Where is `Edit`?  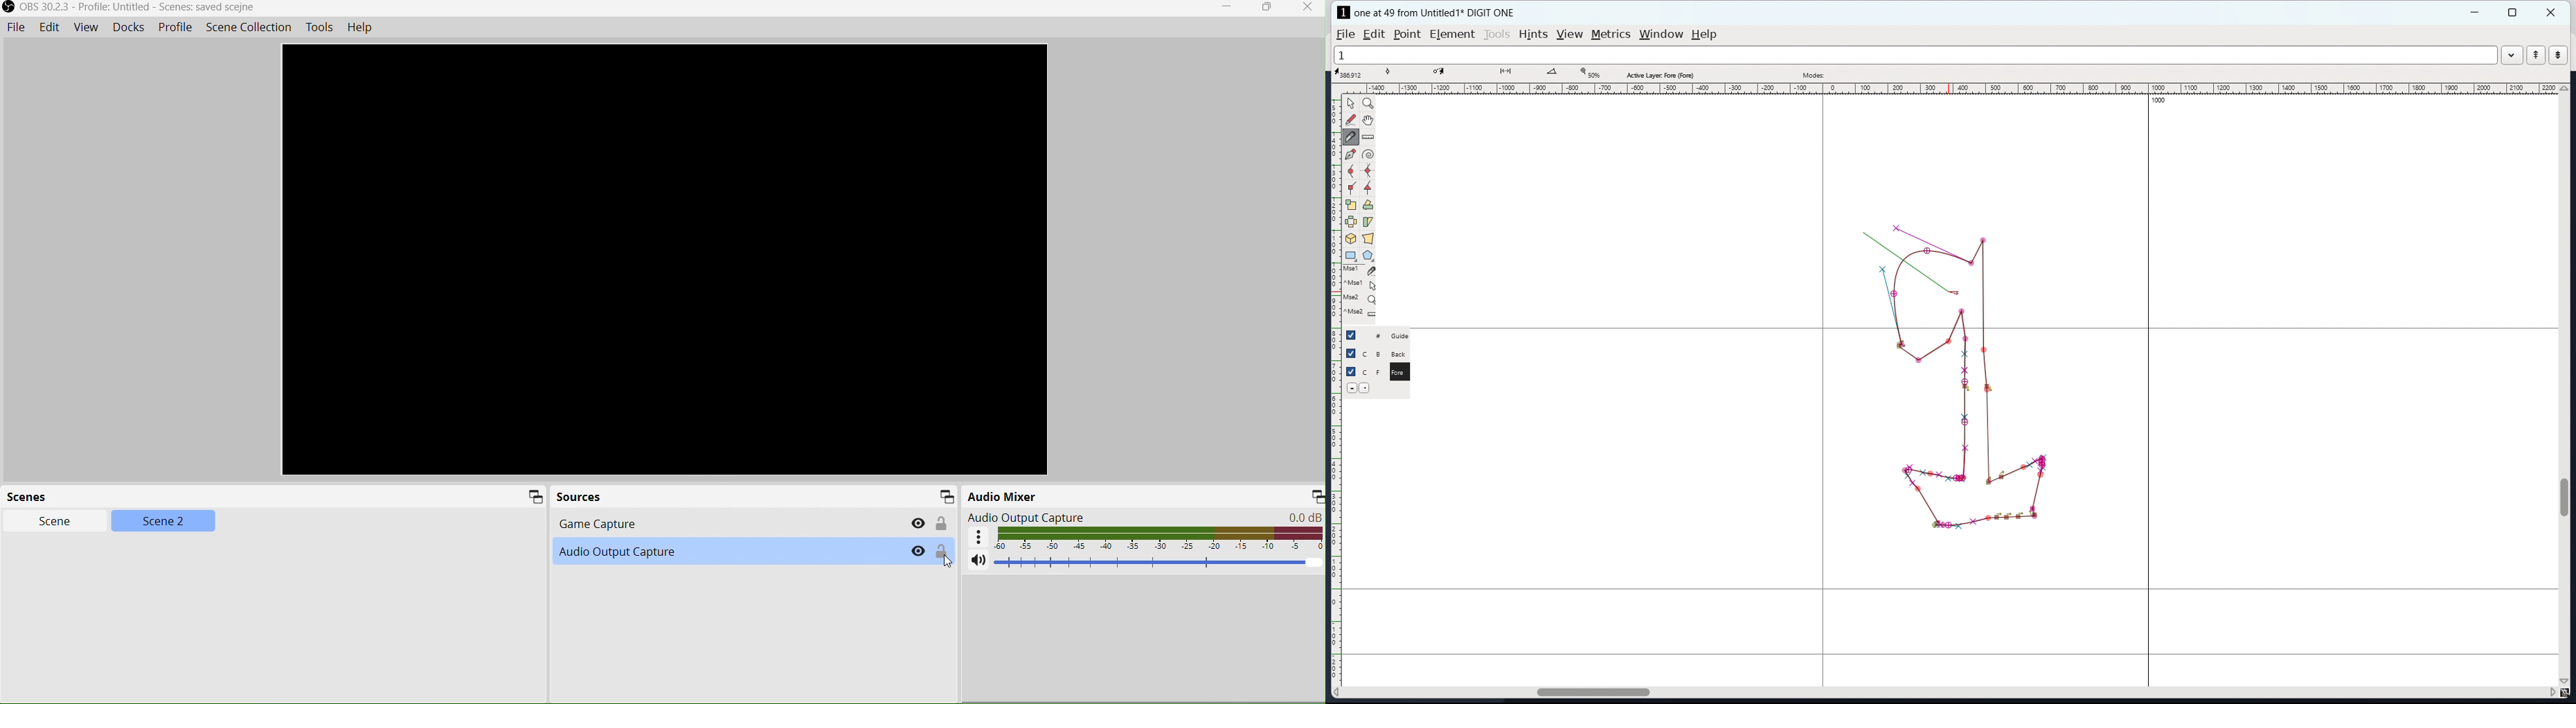 Edit is located at coordinates (49, 28).